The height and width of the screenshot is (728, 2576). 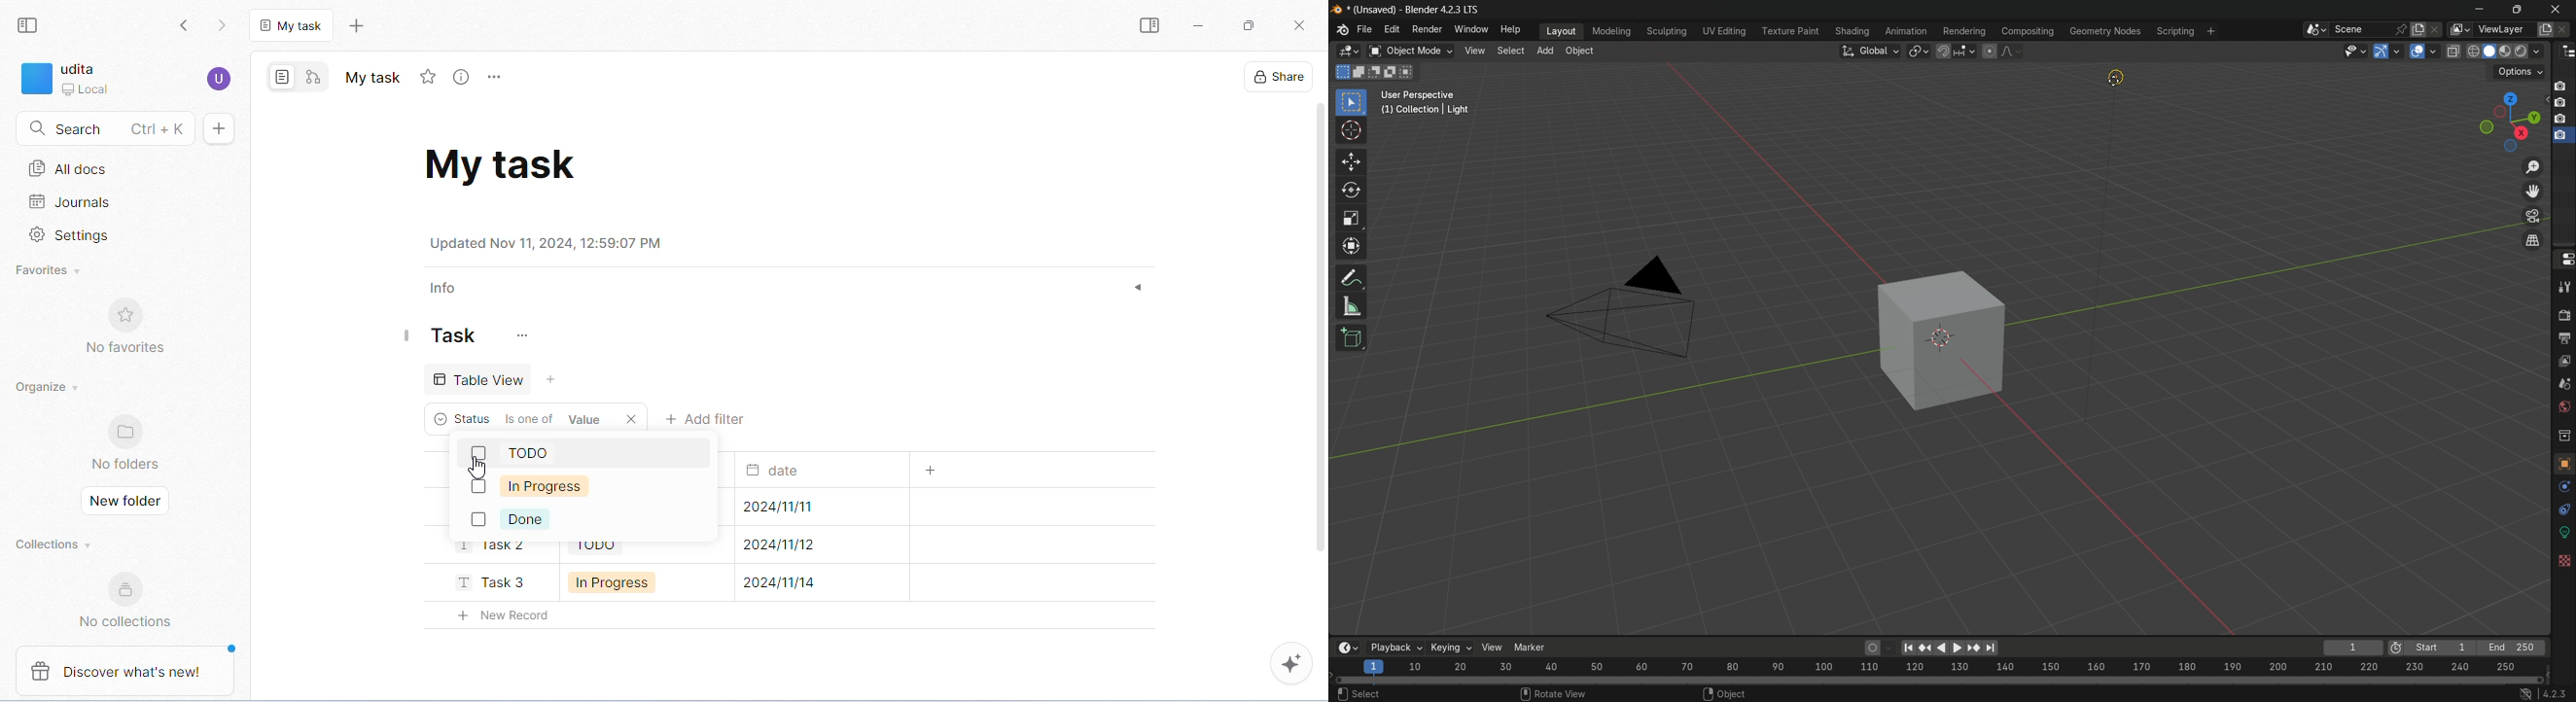 I want to click on rendering menu, so click(x=1964, y=31).